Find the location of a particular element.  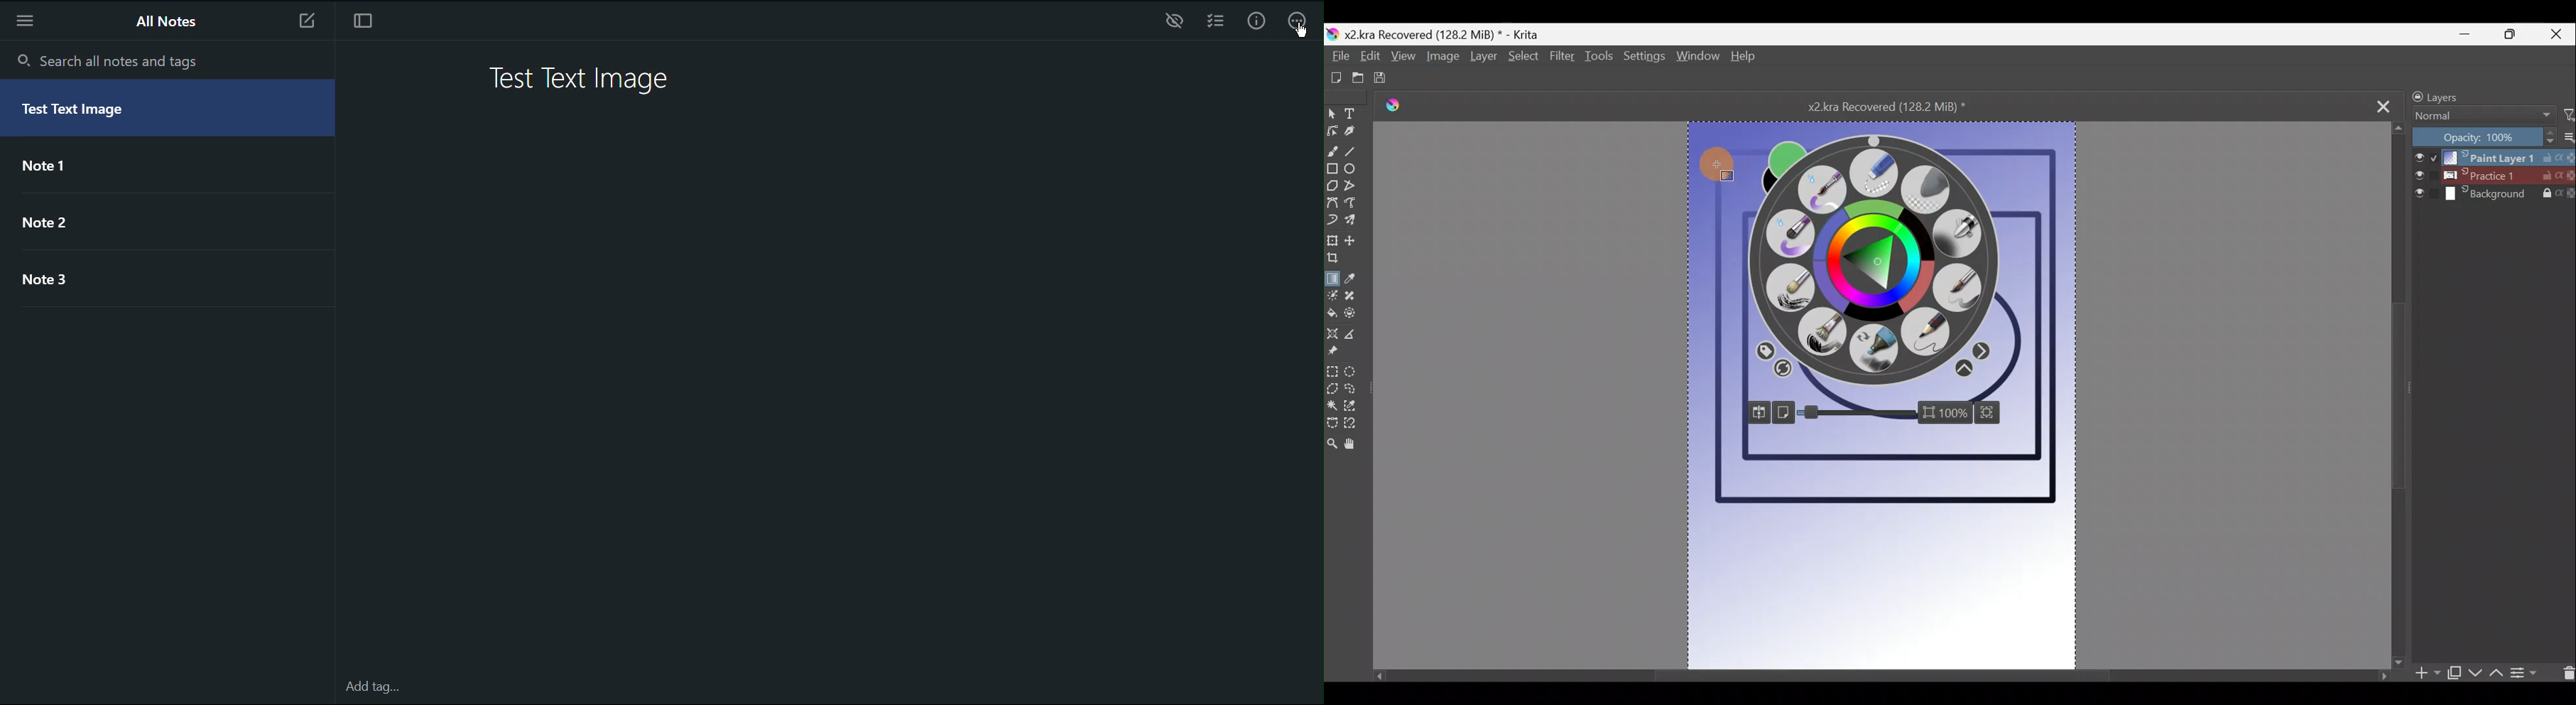

Scroll bar is located at coordinates (1878, 672).